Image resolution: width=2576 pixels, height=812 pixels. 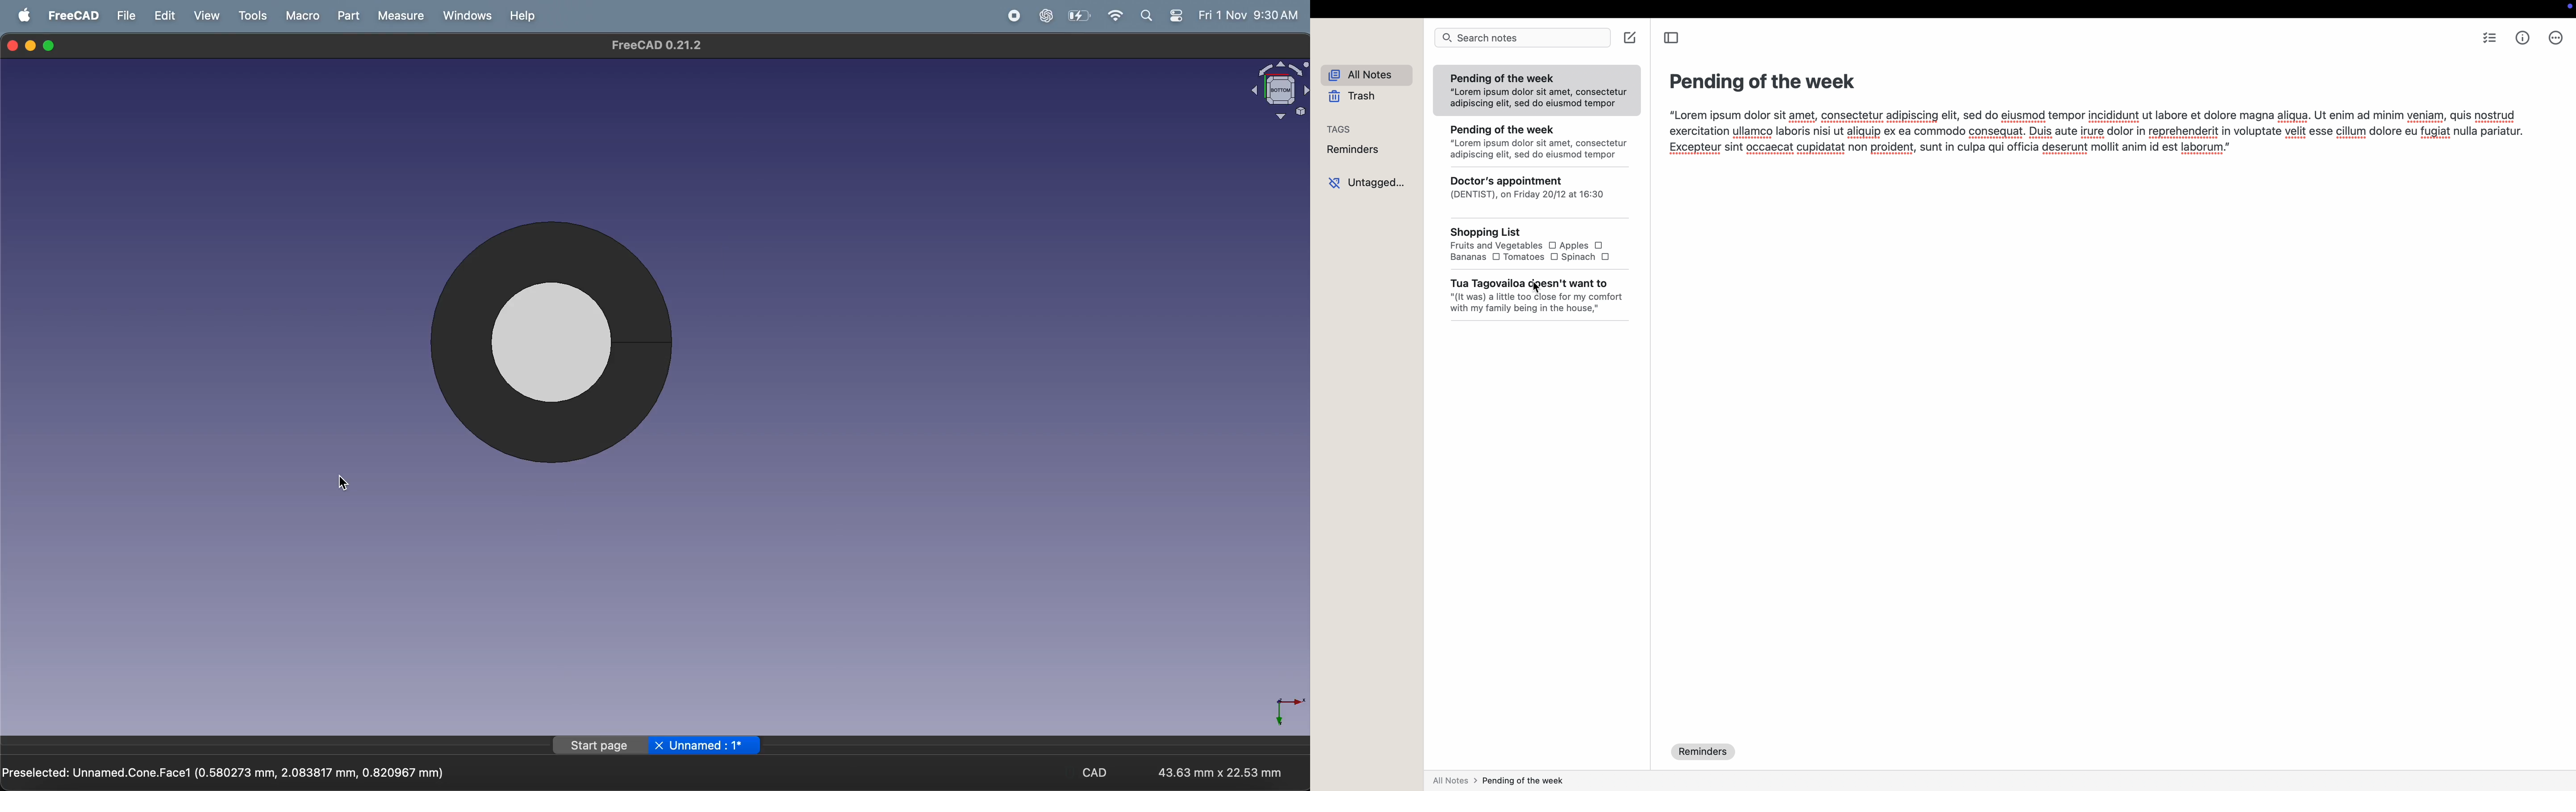 I want to click on part, so click(x=344, y=16).